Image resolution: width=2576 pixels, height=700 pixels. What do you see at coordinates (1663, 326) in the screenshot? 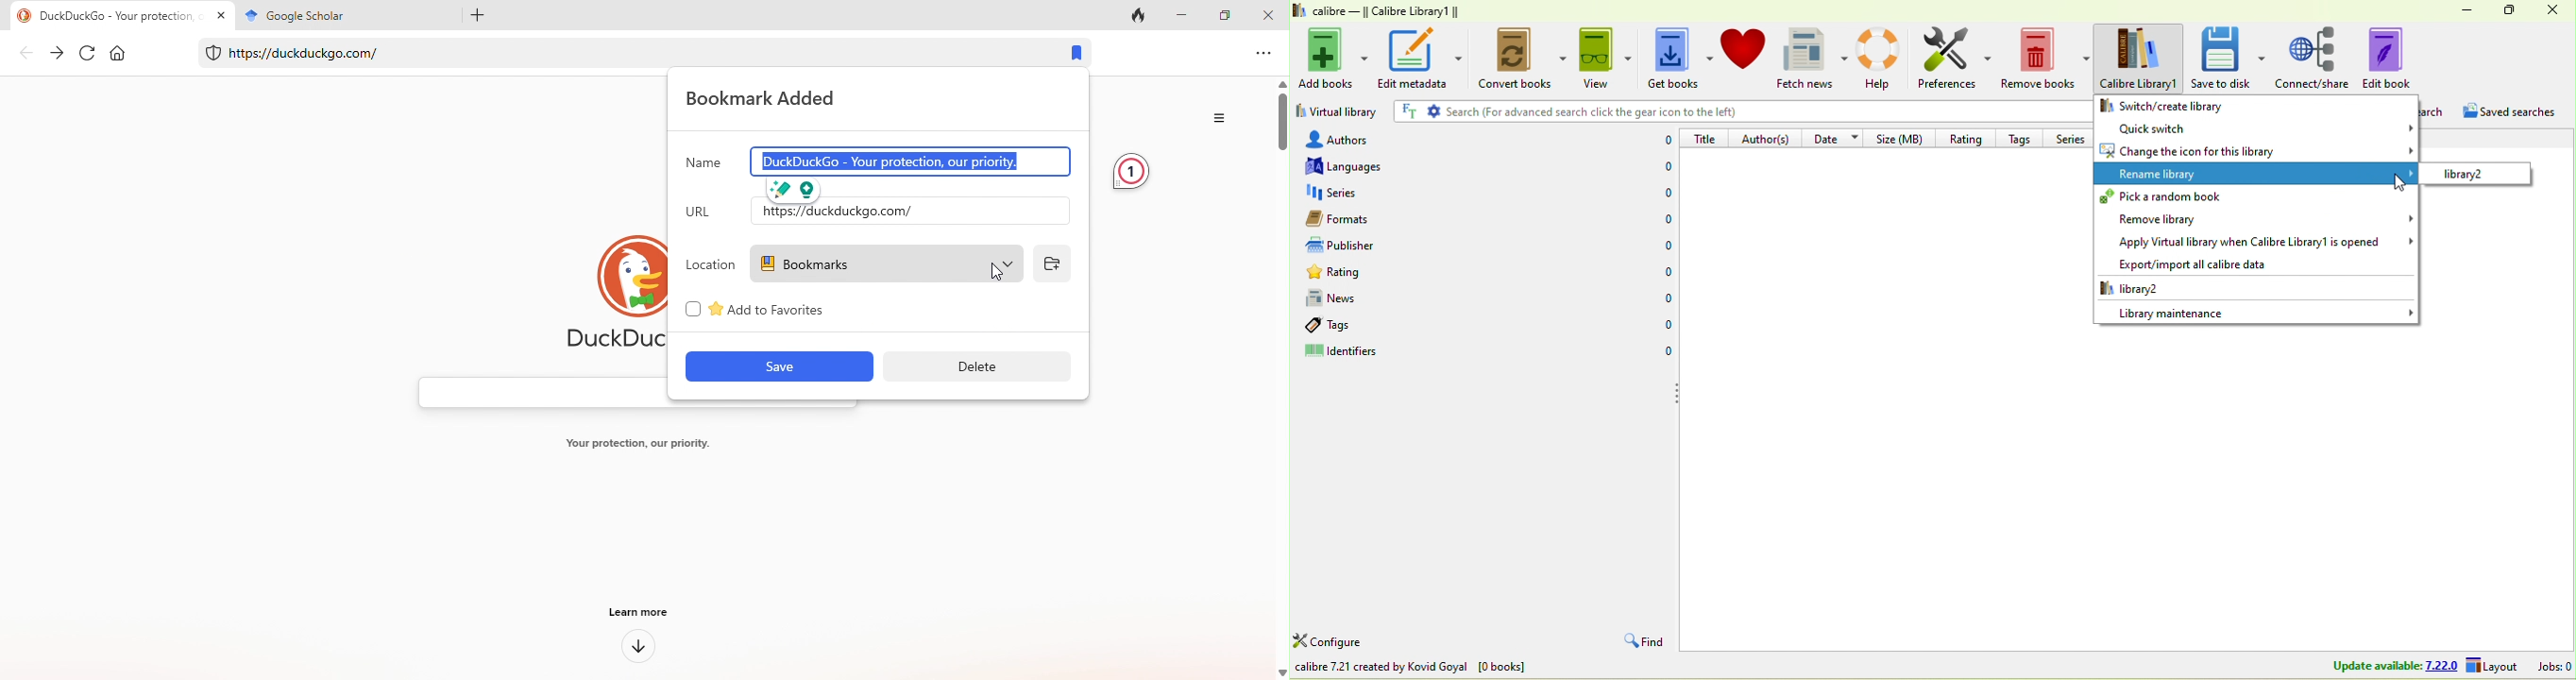
I see `0` at bounding box center [1663, 326].